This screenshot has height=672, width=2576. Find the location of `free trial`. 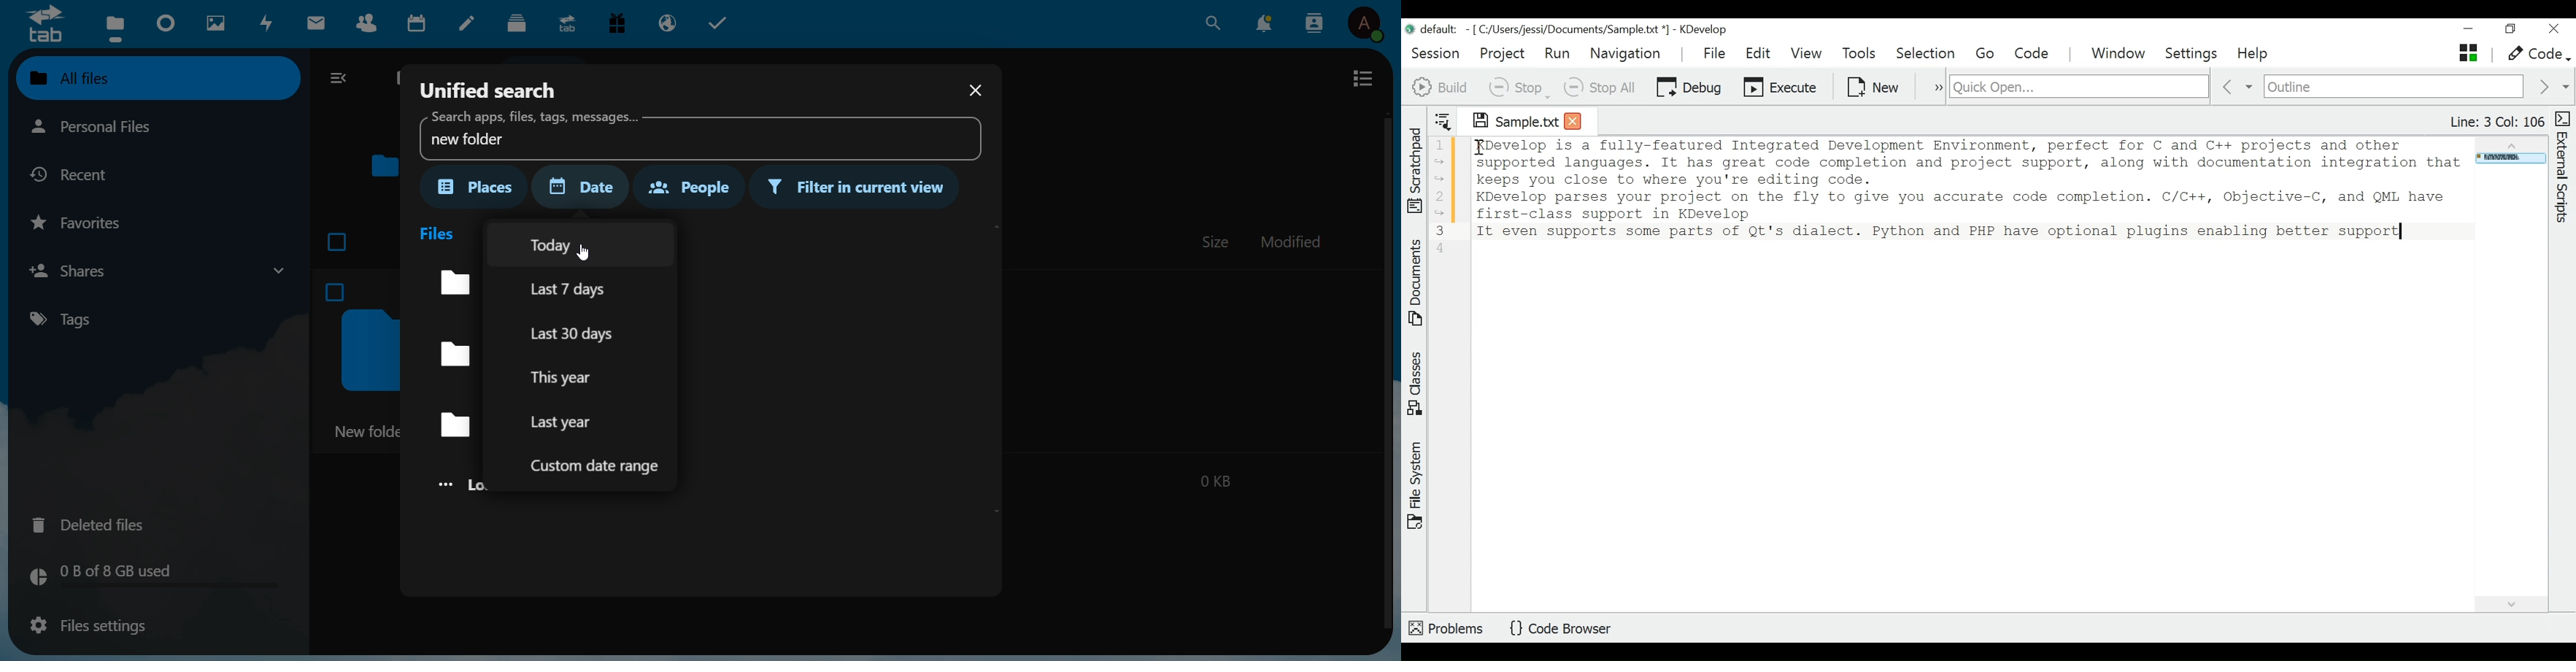

free trial is located at coordinates (621, 25).